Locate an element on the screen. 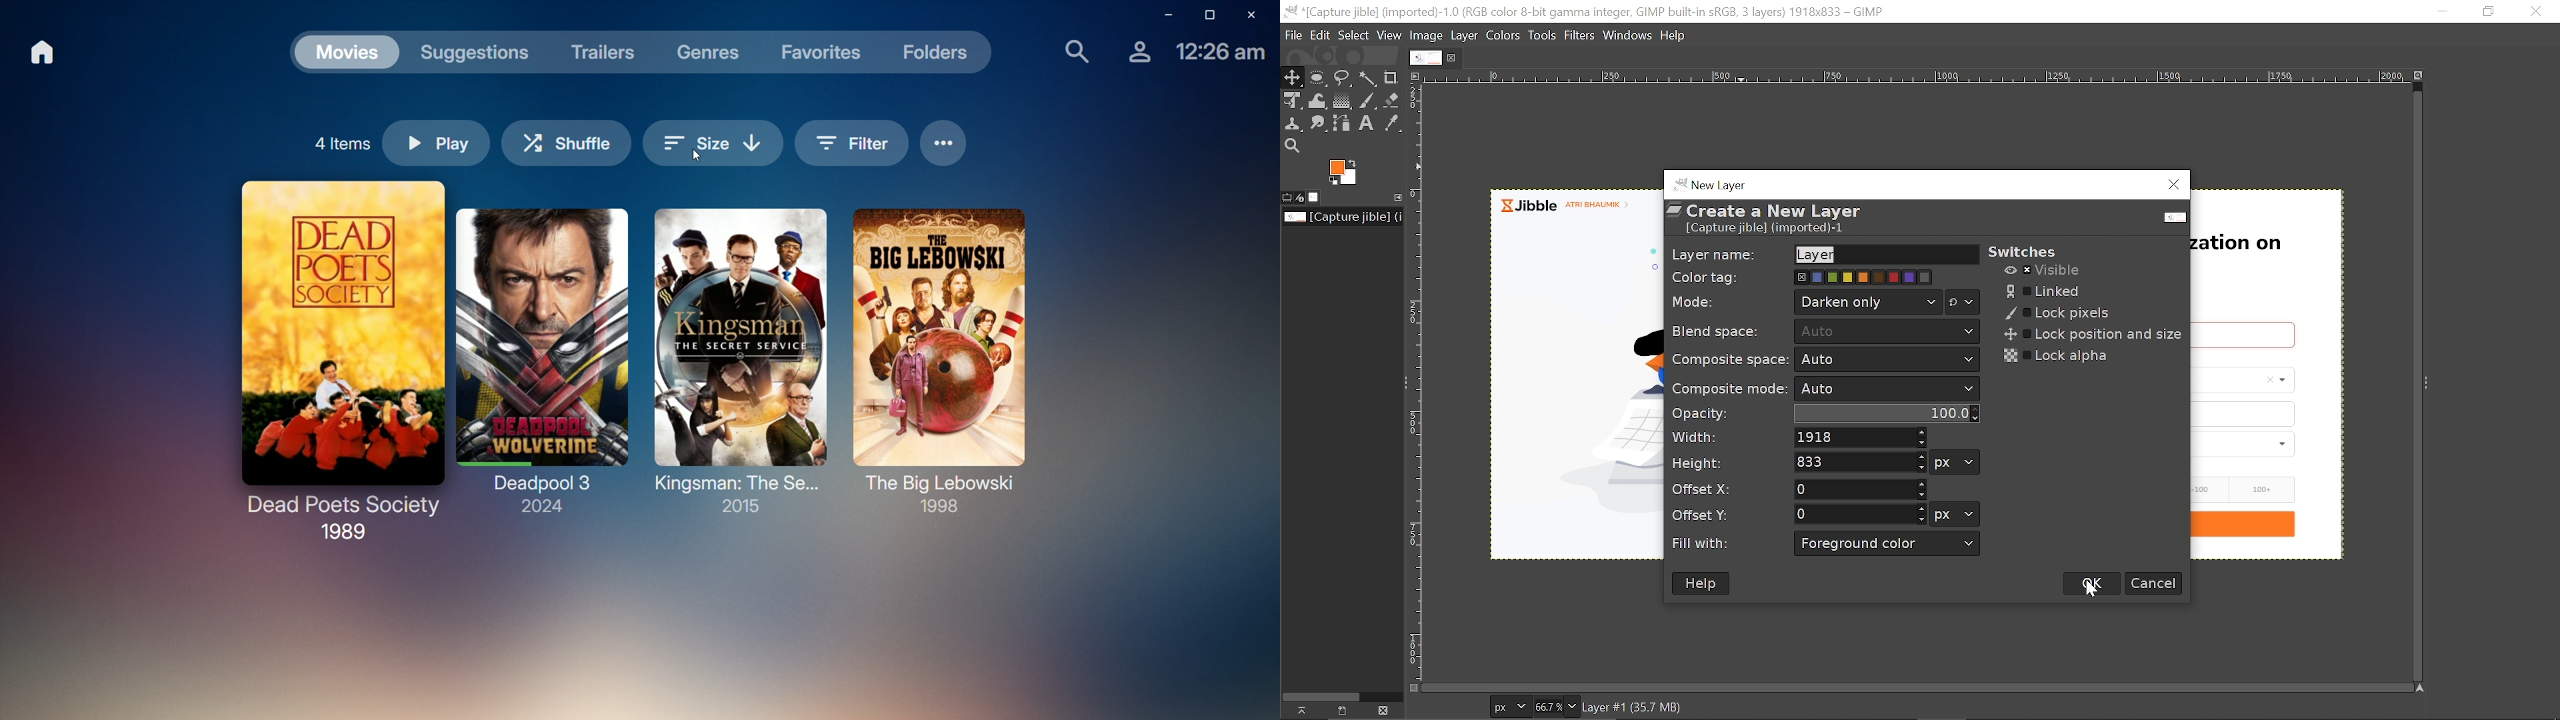 The width and height of the screenshot is (2576, 728). Mode options is located at coordinates (1868, 301).